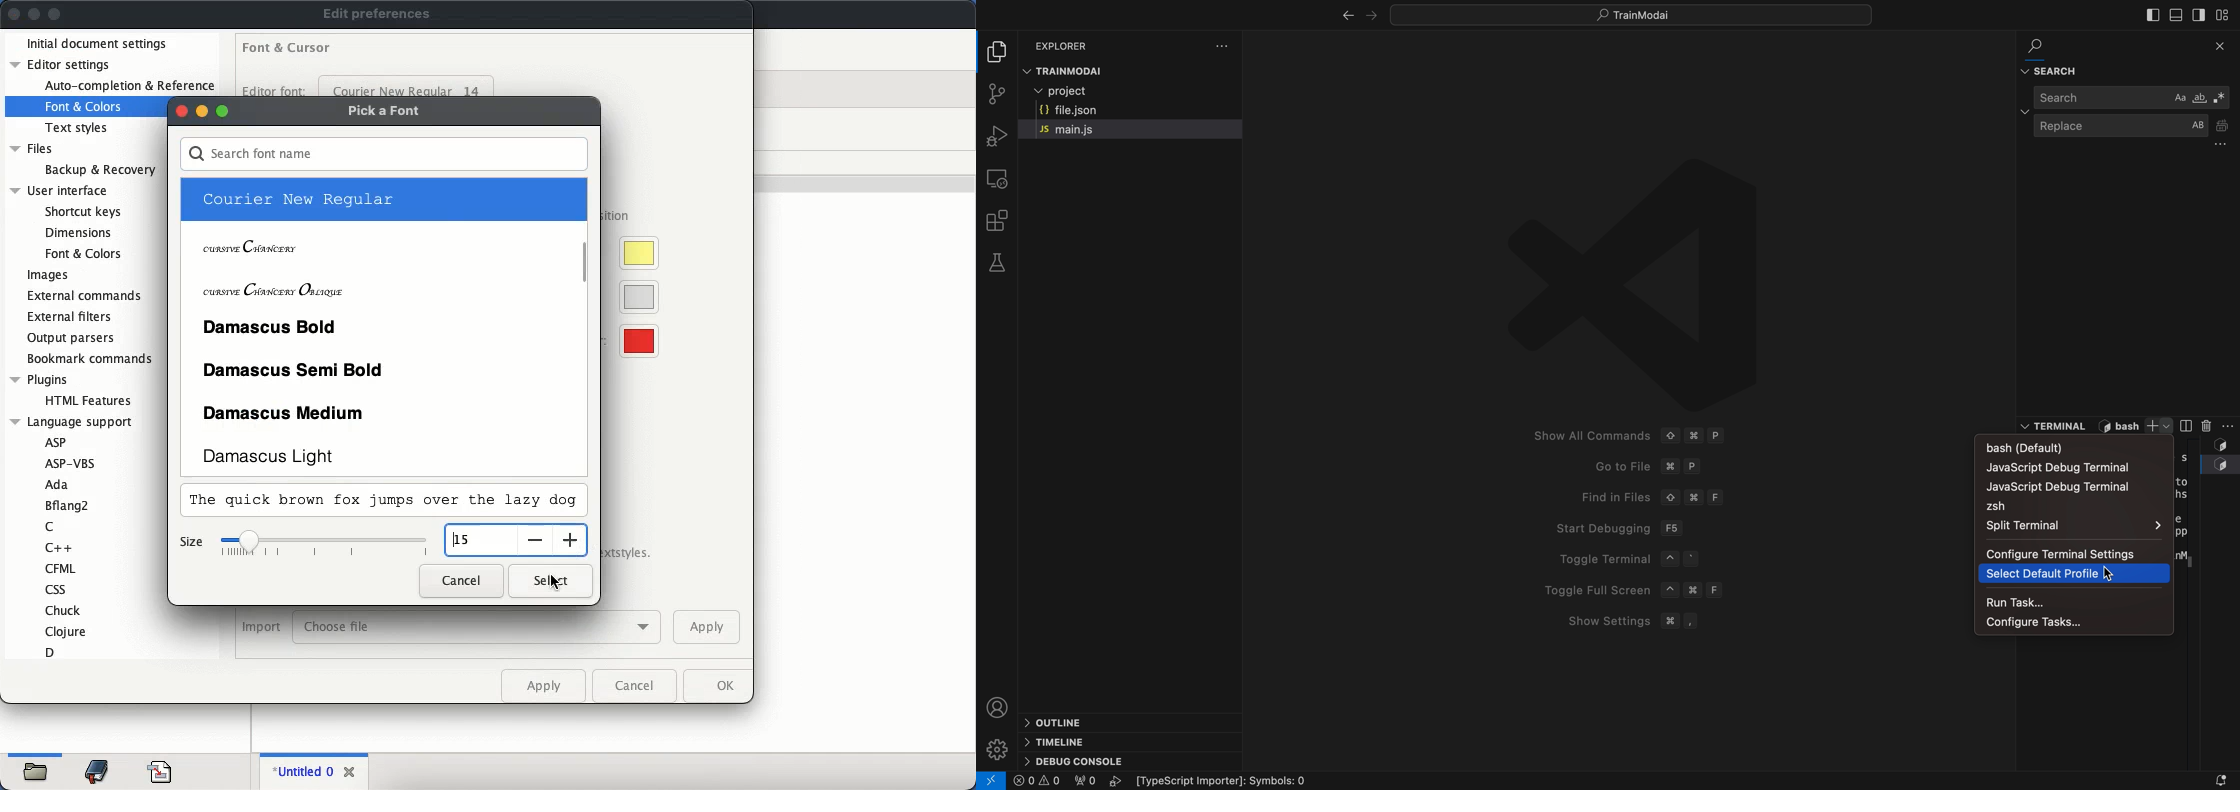 This screenshot has width=2240, height=812. What do you see at coordinates (1137, 71) in the screenshot?
I see `trainmodai` at bounding box center [1137, 71].